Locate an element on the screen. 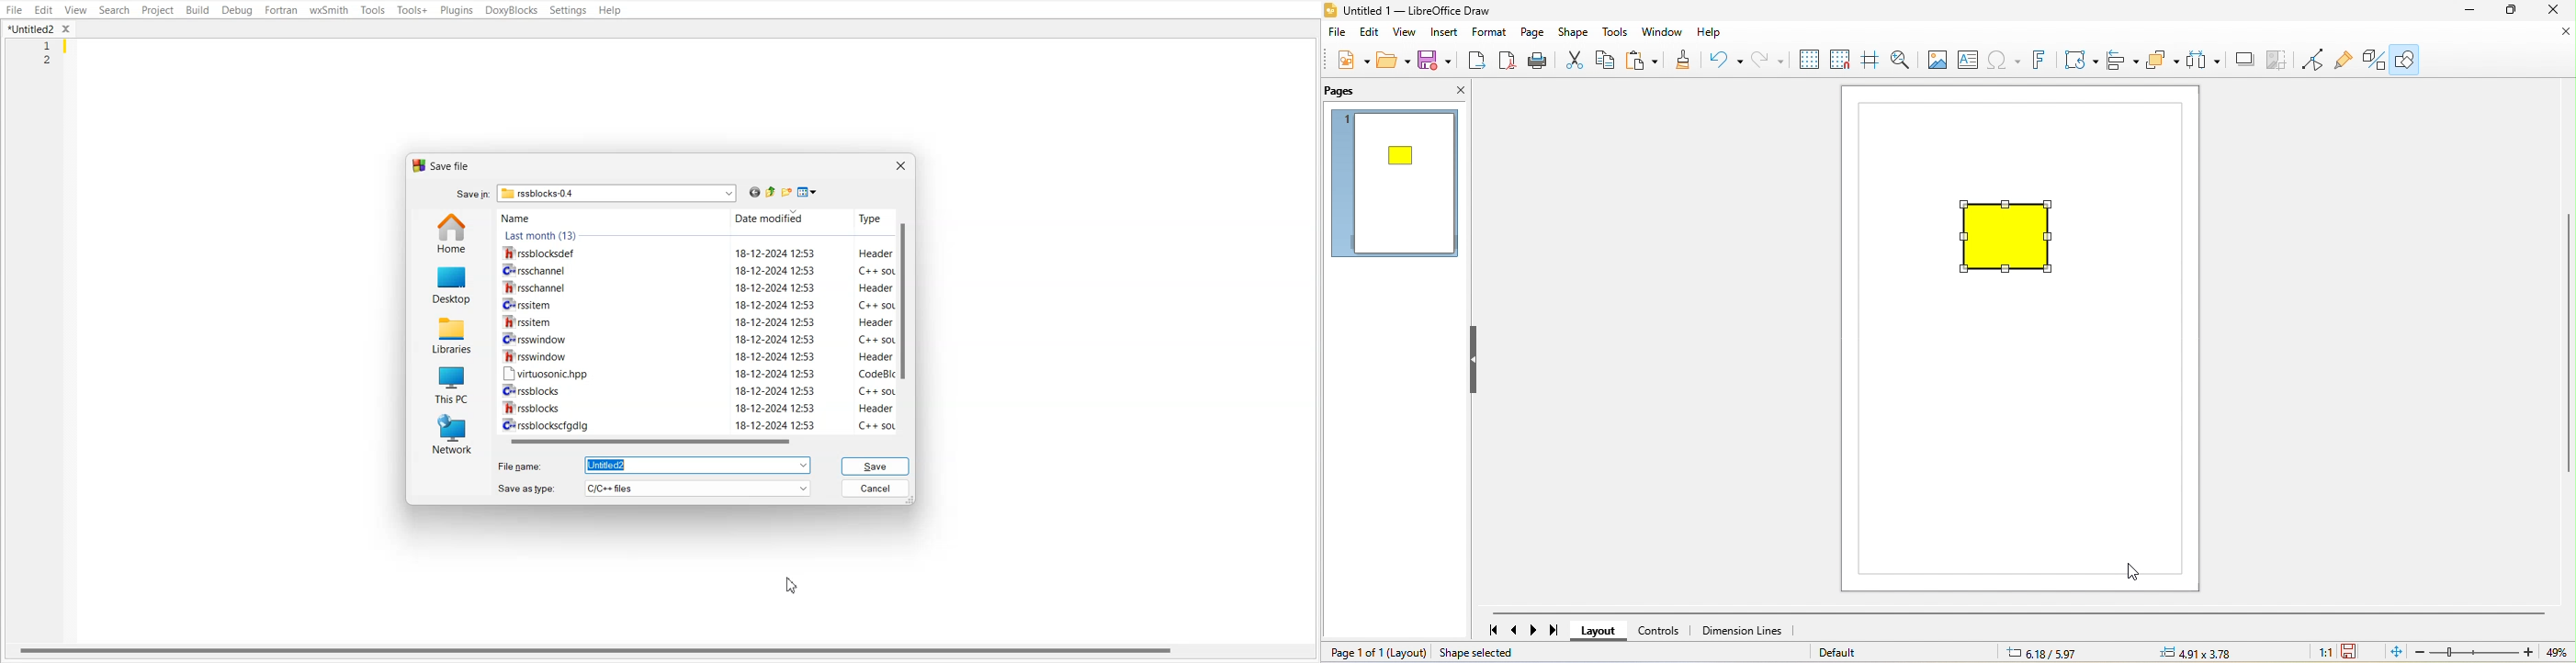  helpline while moving is located at coordinates (1869, 61).